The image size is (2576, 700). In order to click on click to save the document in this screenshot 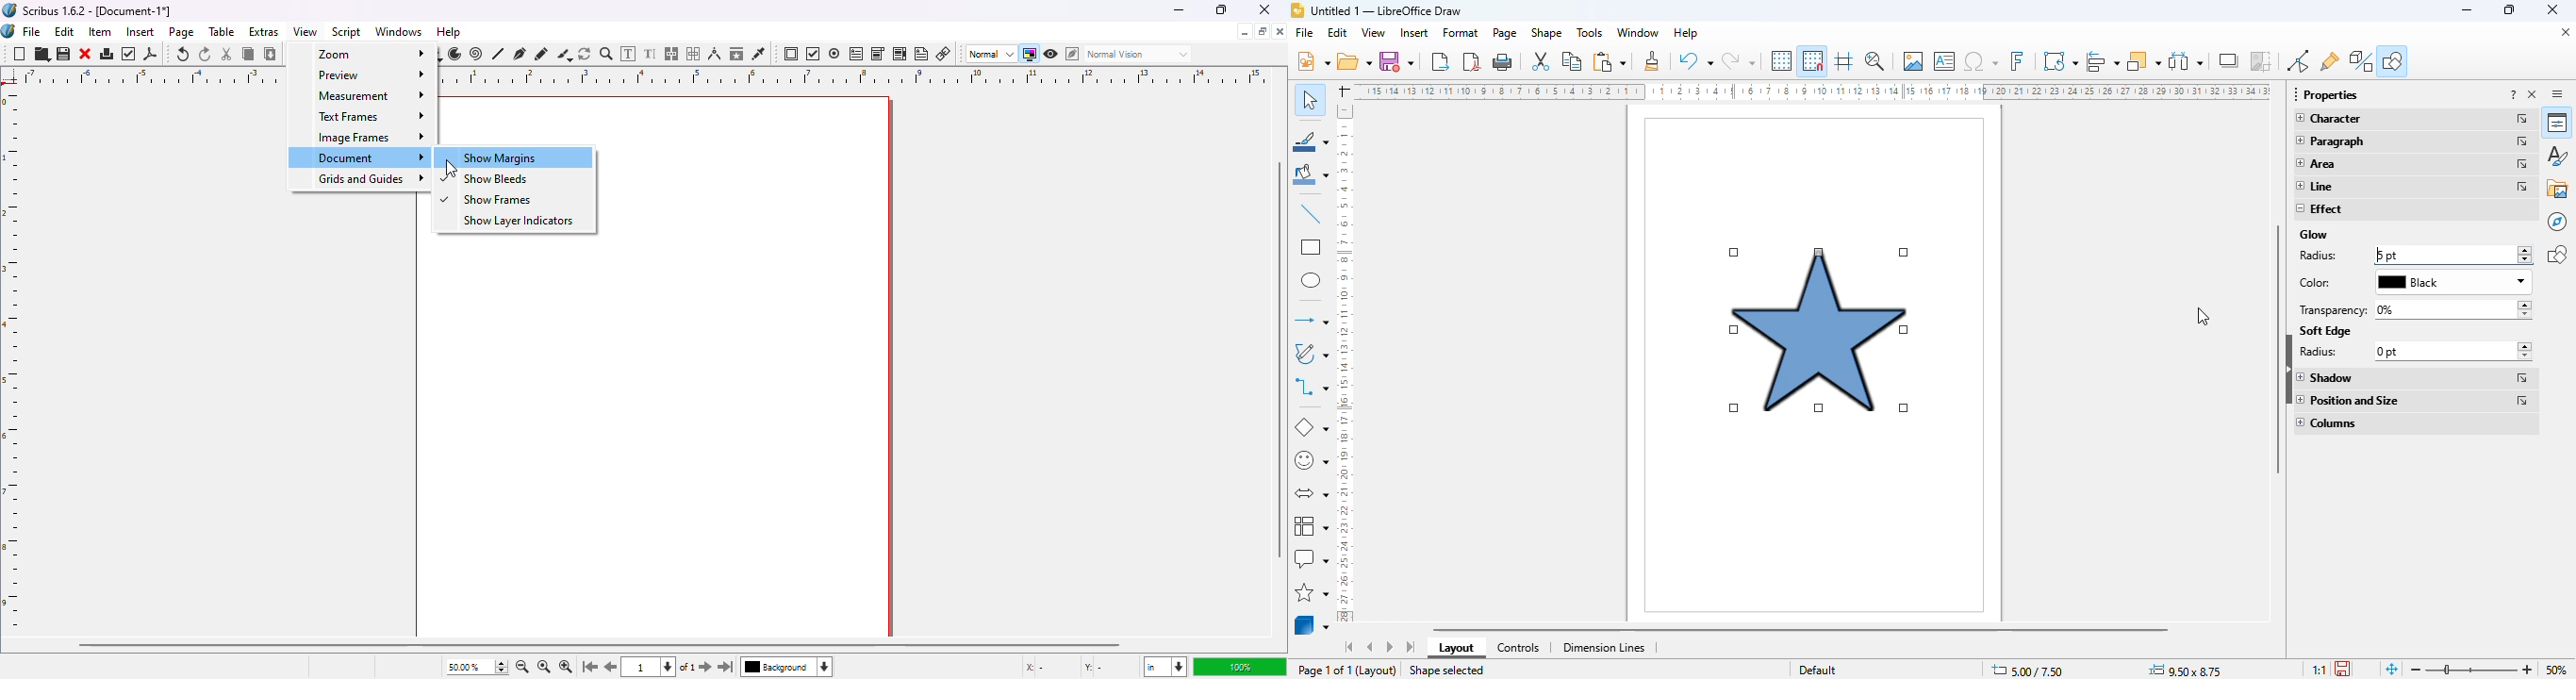, I will do `click(2342, 669)`.